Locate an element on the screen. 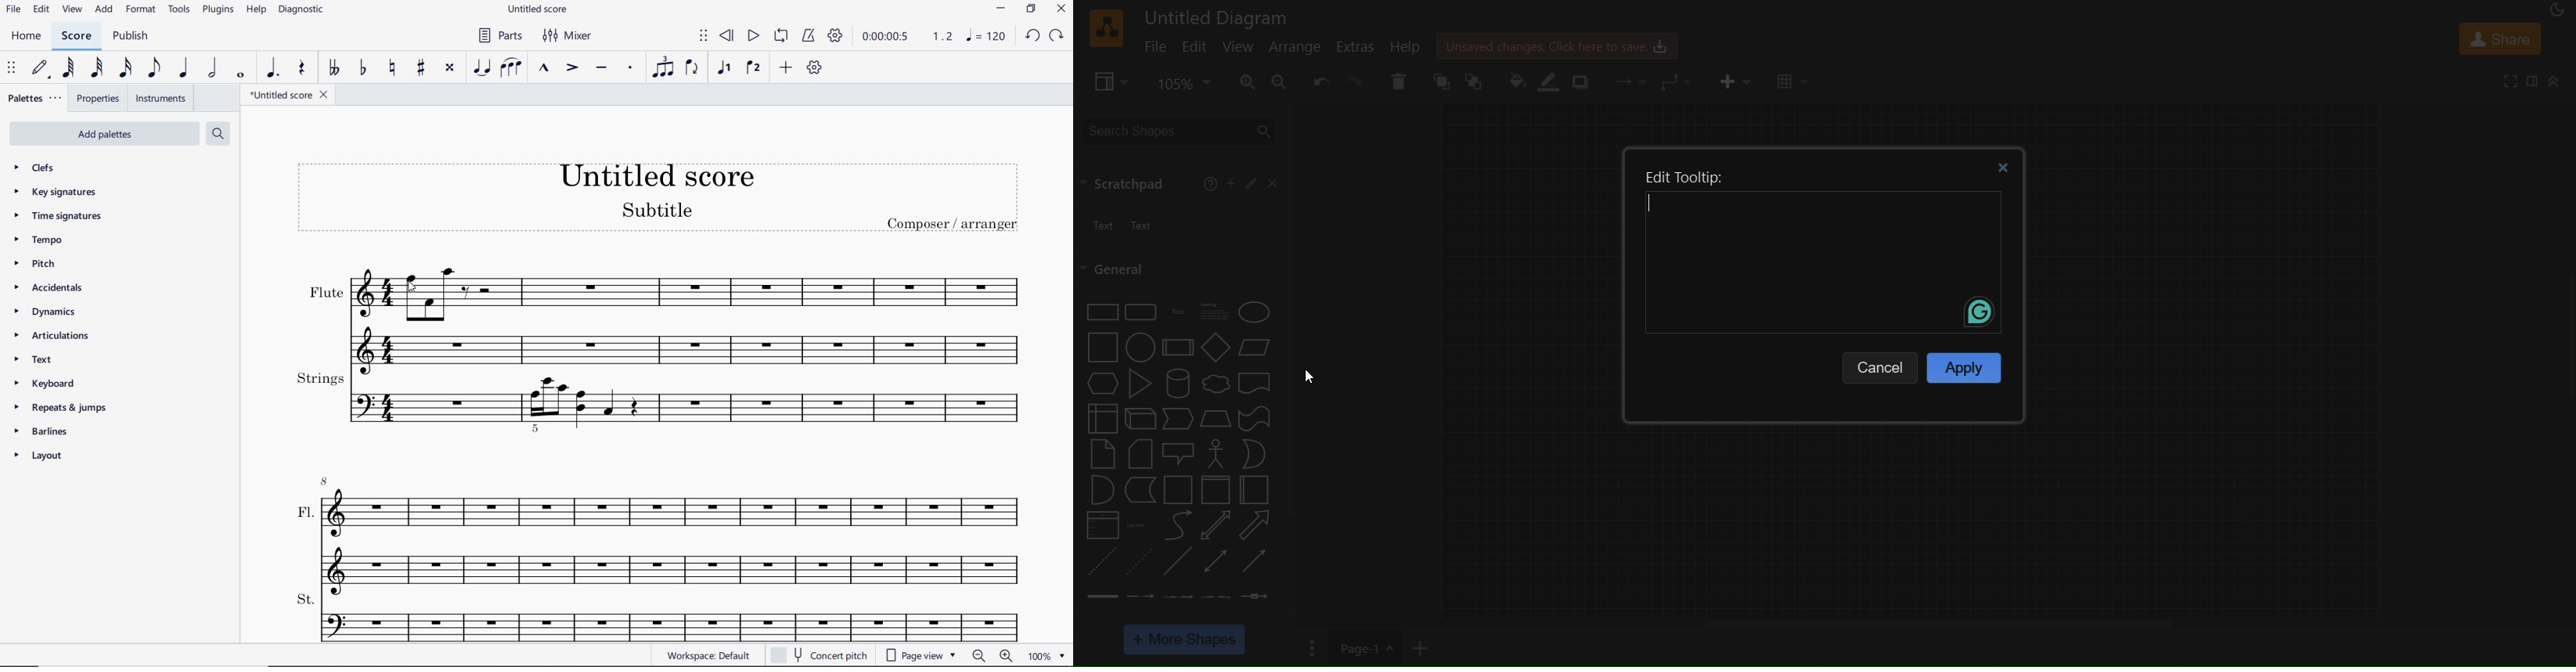  cursor is located at coordinates (1313, 379).